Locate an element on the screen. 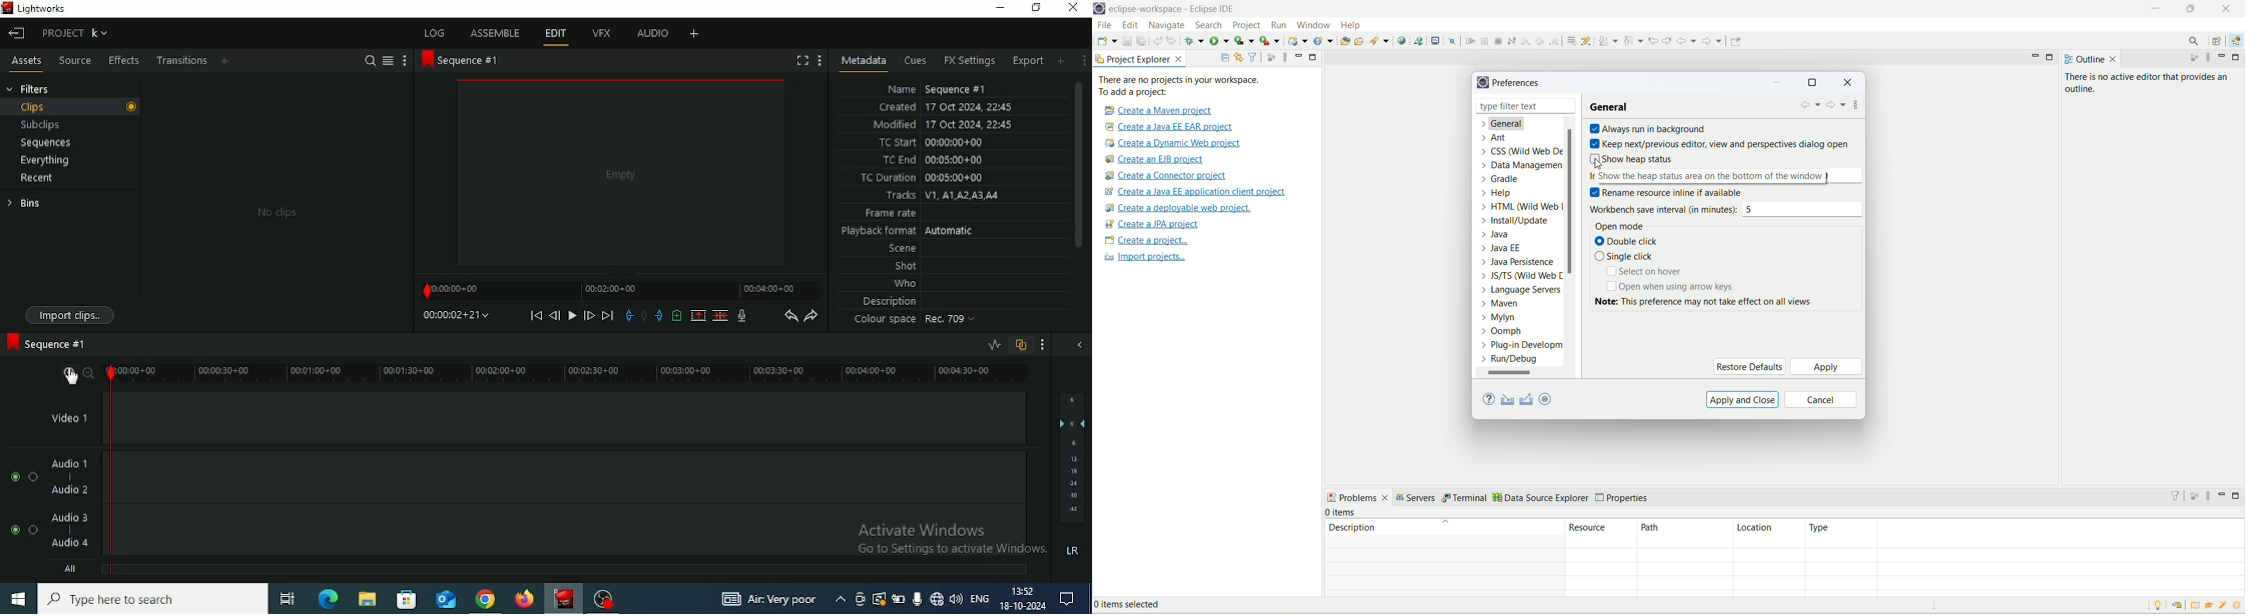 This screenshot has height=616, width=2268. Instal/update is located at coordinates (1516, 222).